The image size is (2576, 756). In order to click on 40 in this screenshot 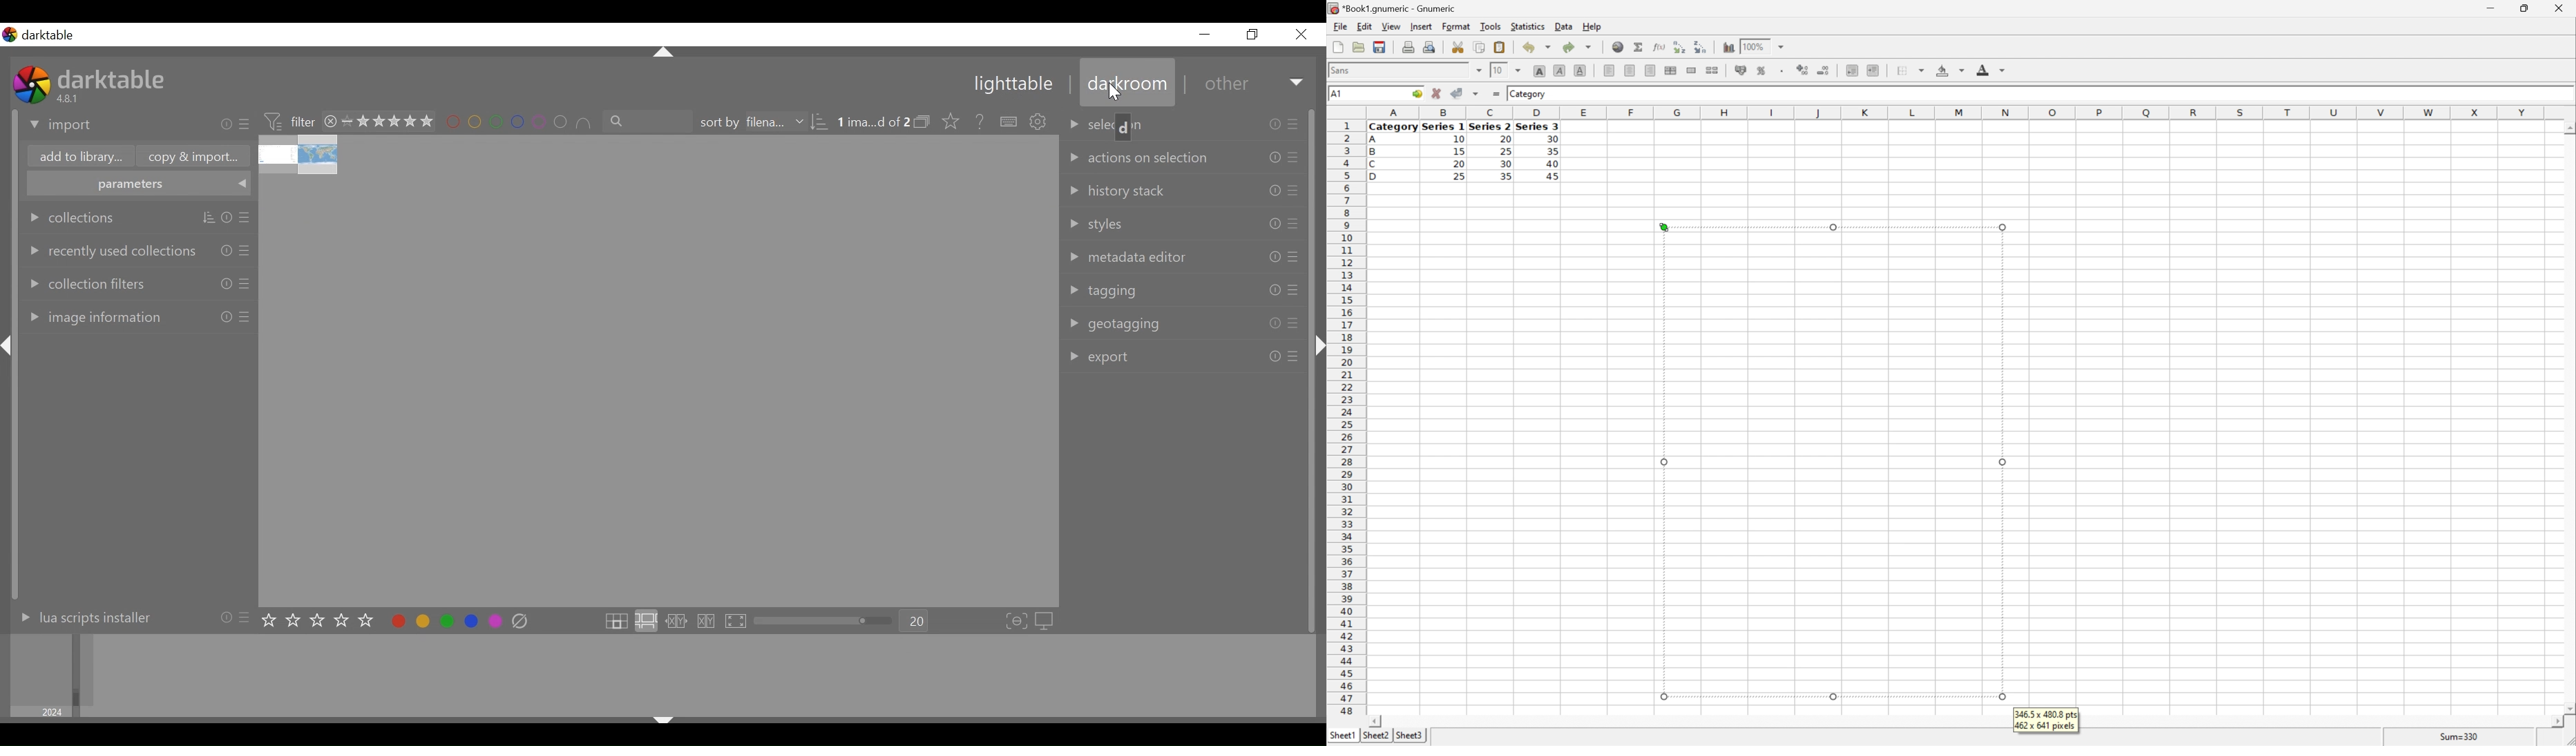, I will do `click(1553, 162)`.